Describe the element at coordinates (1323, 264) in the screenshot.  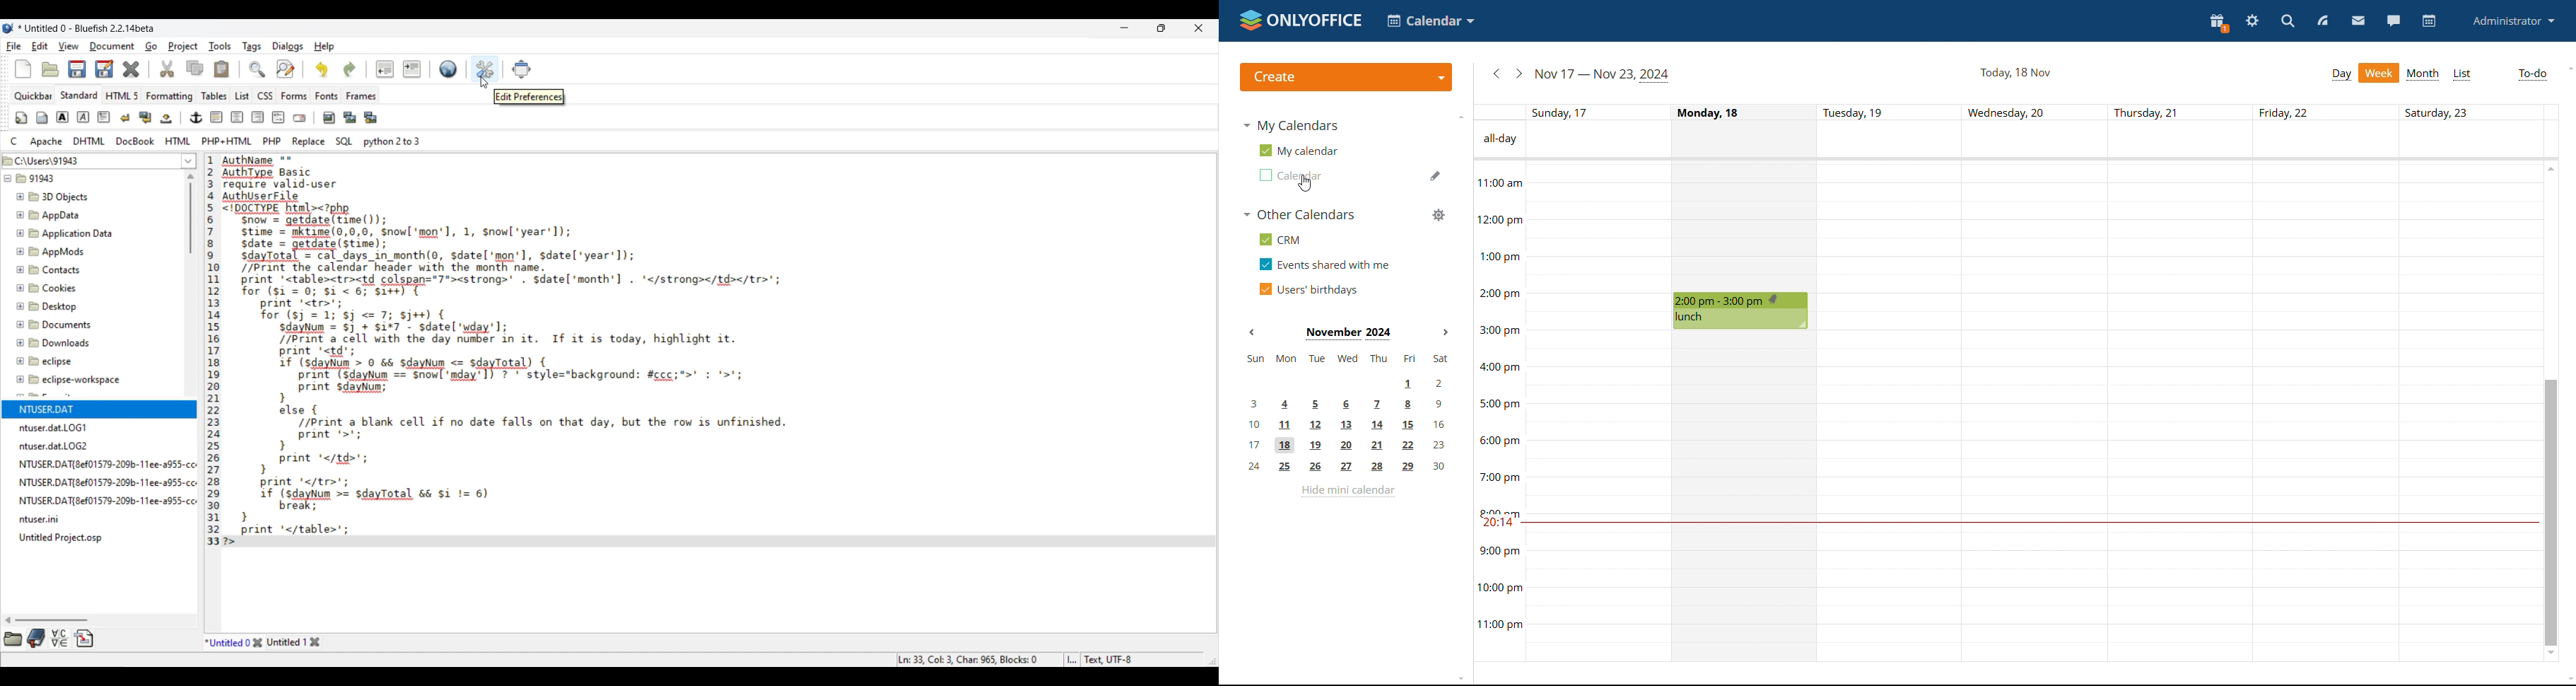
I see `events shared with me` at that location.